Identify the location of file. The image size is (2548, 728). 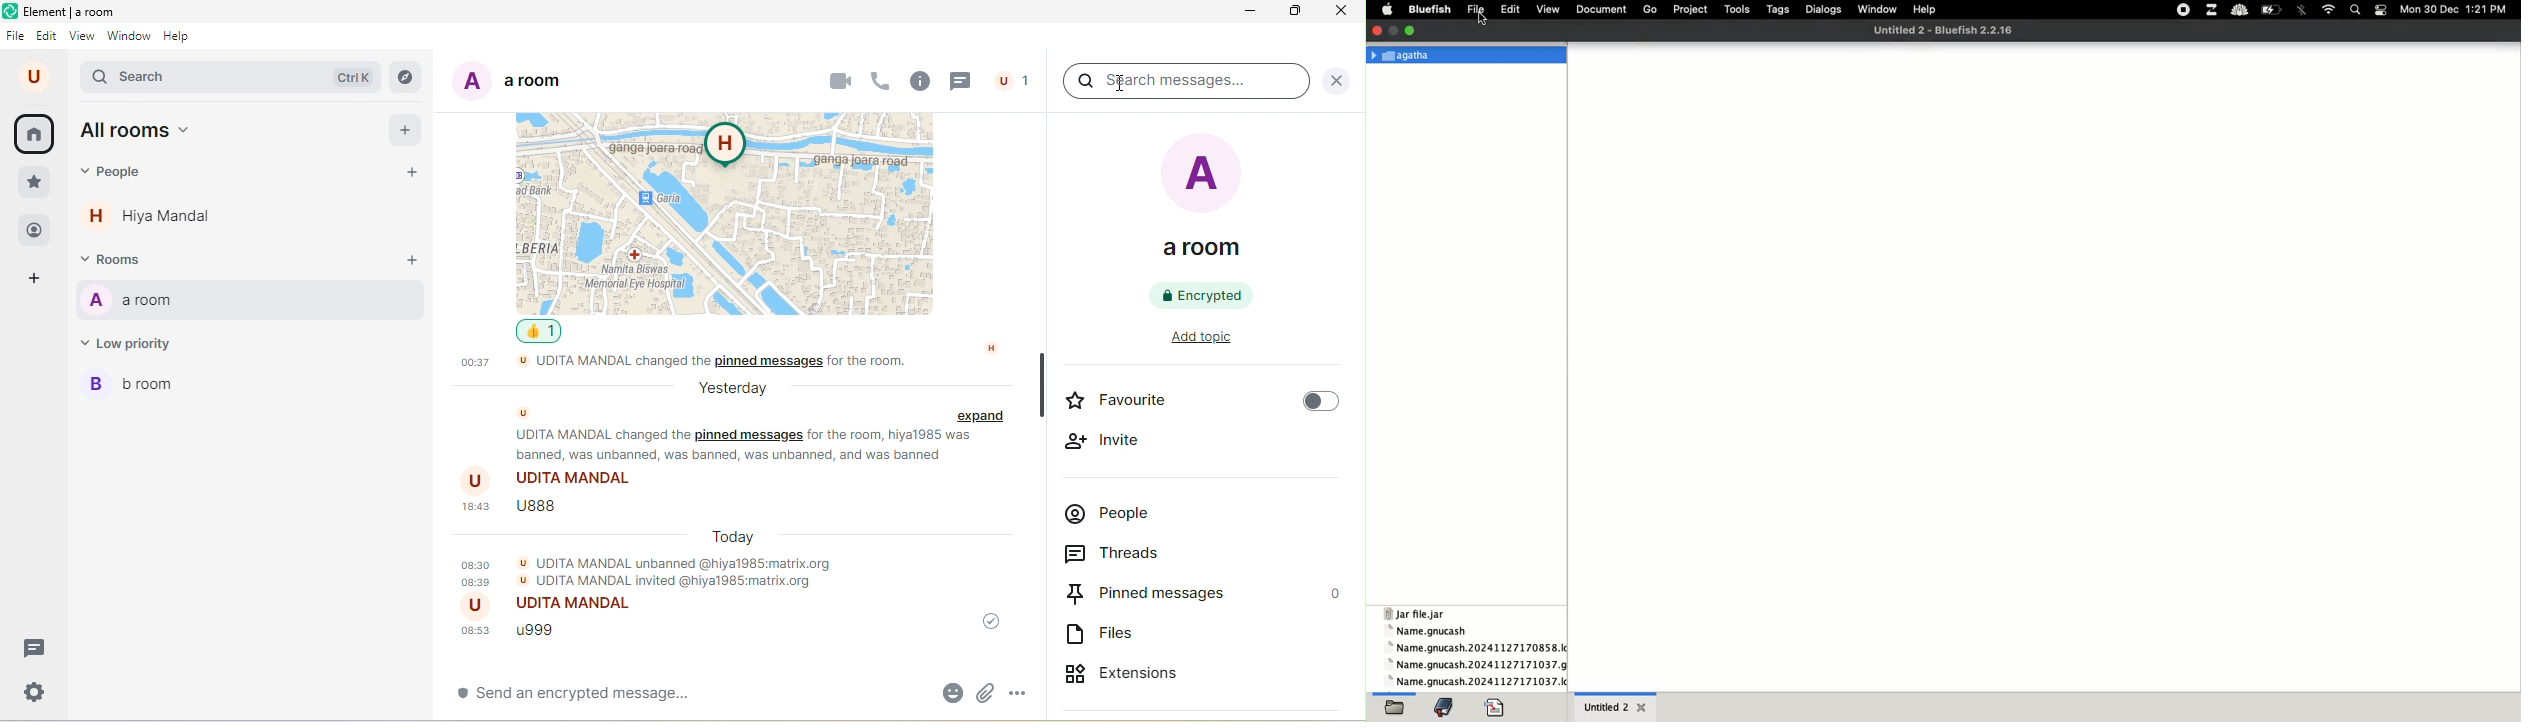
(17, 36).